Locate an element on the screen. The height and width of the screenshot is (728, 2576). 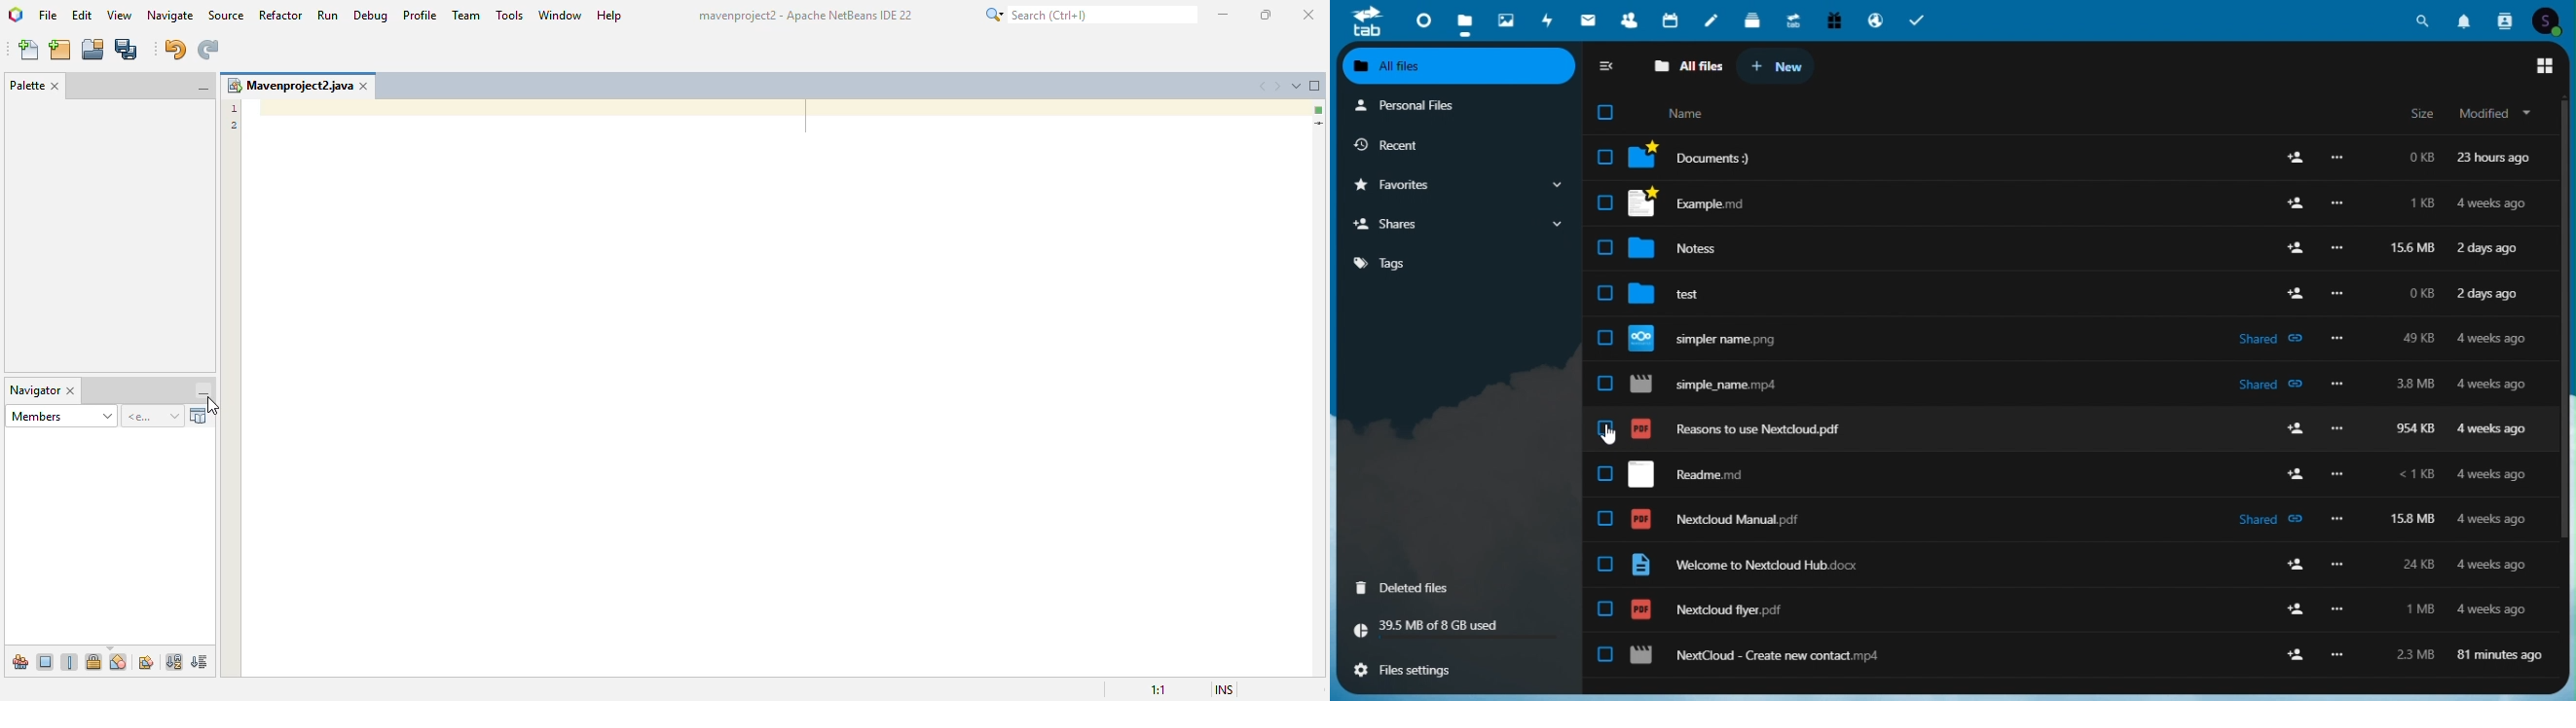
Photos is located at coordinates (1506, 18).